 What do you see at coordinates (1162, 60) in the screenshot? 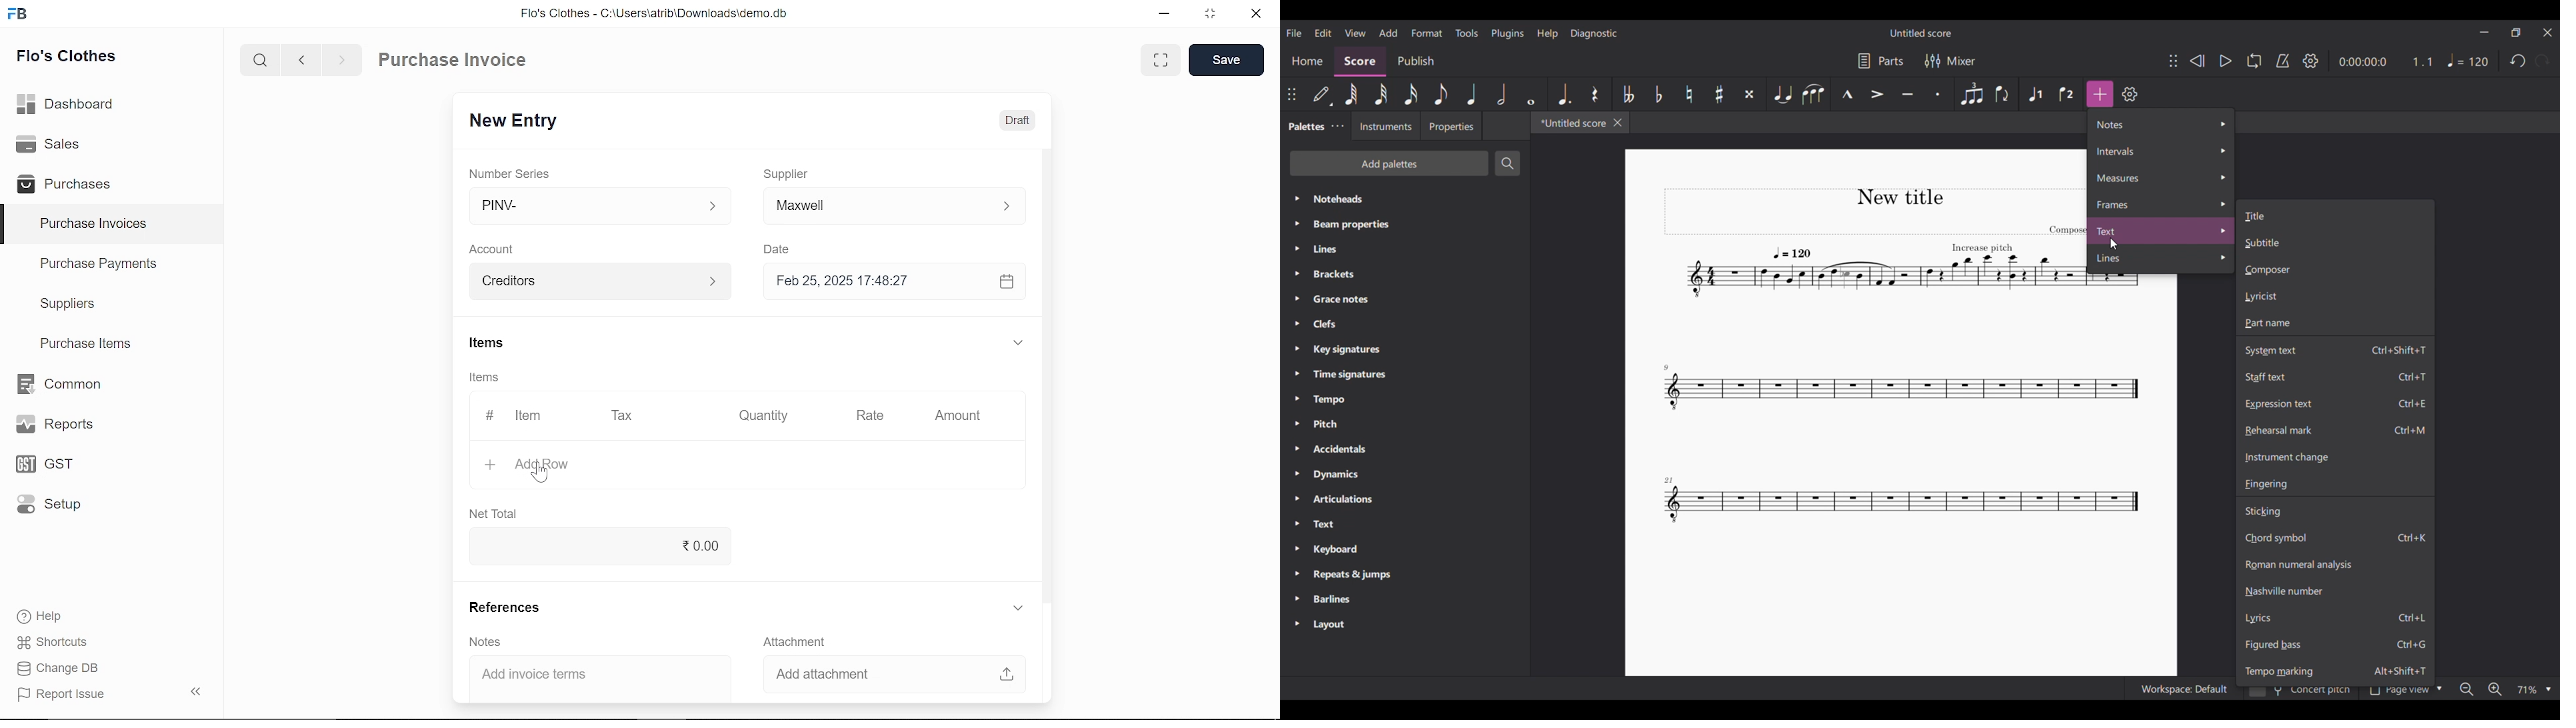
I see `full view` at bounding box center [1162, 60].